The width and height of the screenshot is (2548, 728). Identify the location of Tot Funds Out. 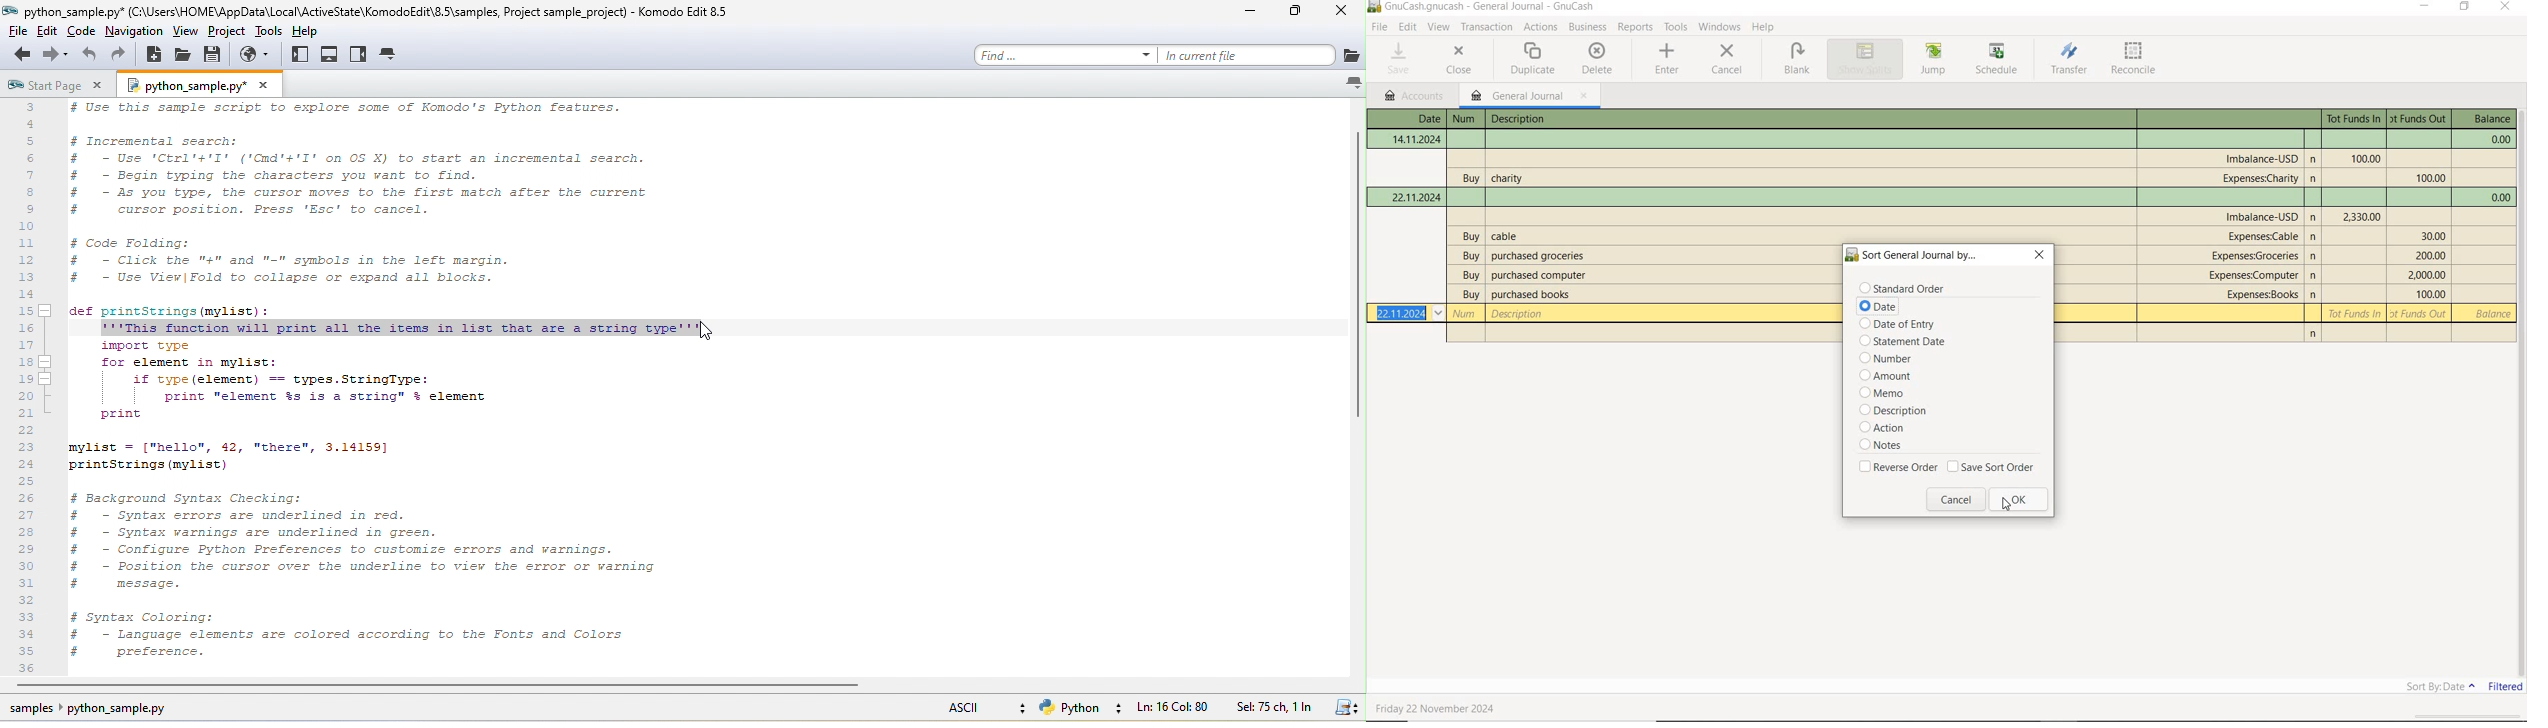
(2420, 119).